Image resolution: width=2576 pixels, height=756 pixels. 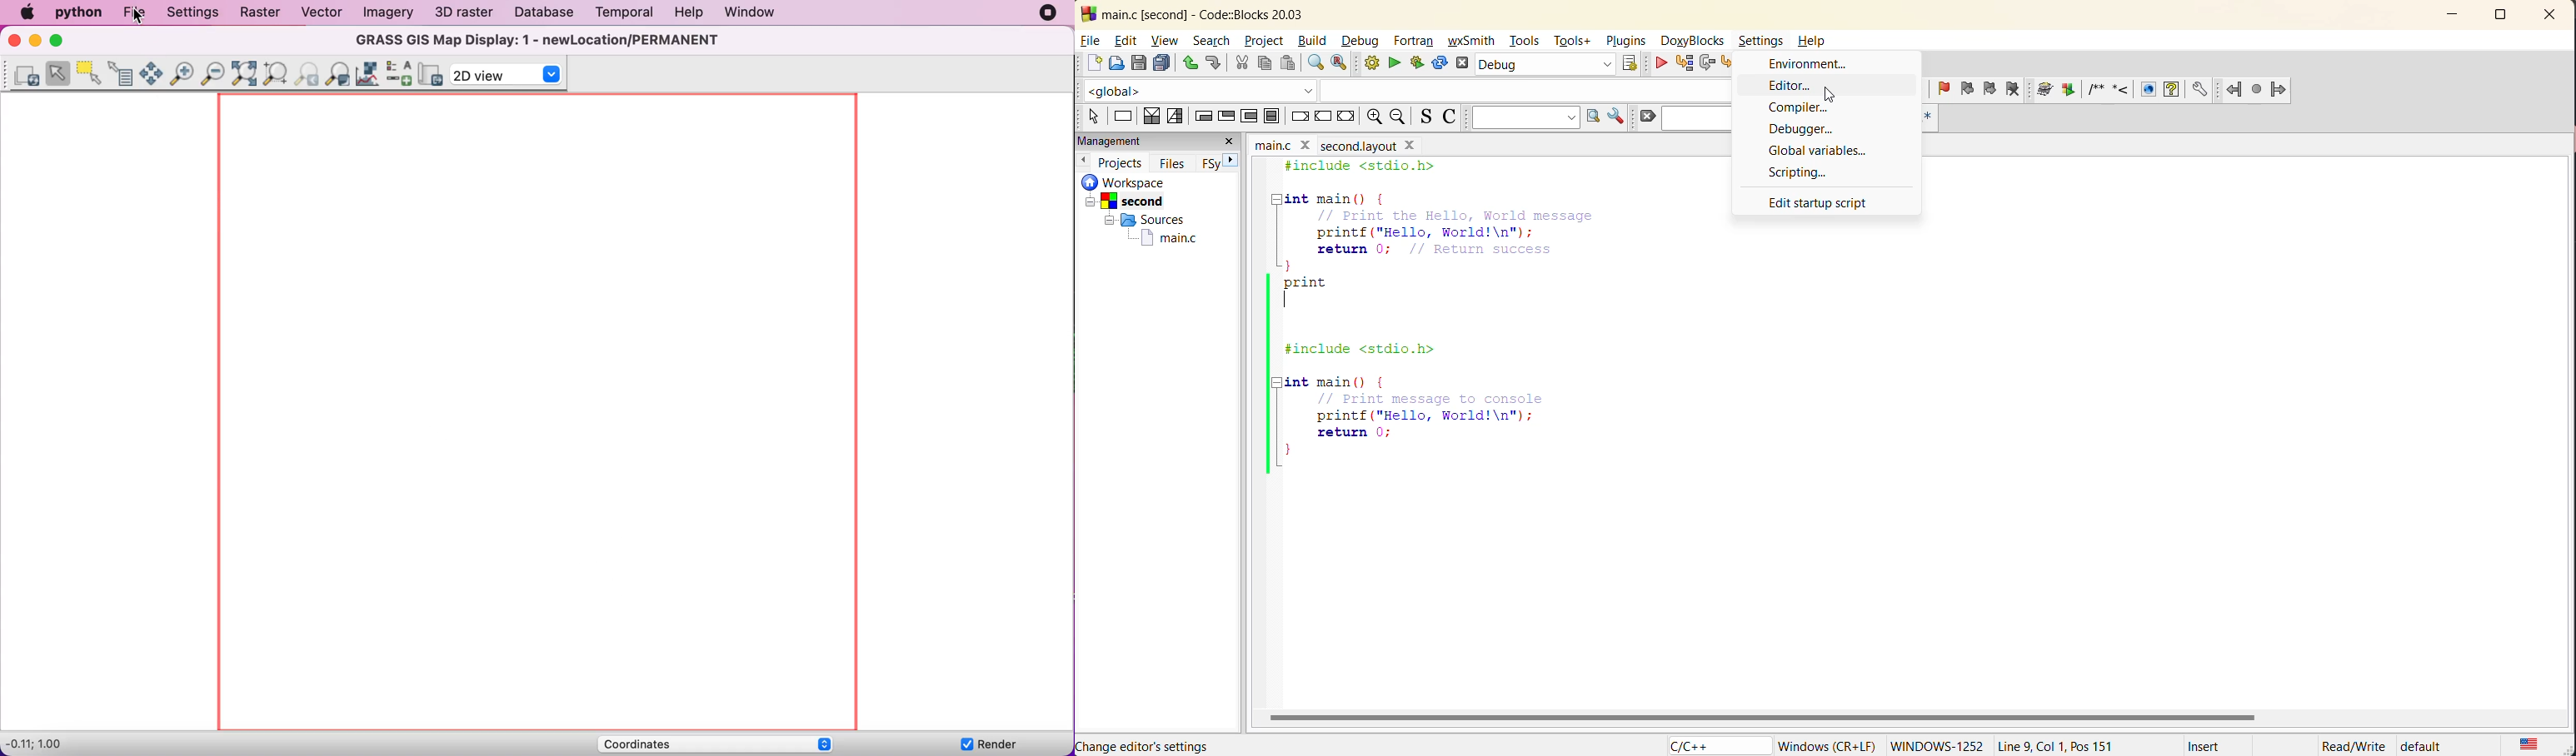 What do you see at coordinates (1648, 117) in the screenshot?
I see `clear` at bounding box center [1648, 117].